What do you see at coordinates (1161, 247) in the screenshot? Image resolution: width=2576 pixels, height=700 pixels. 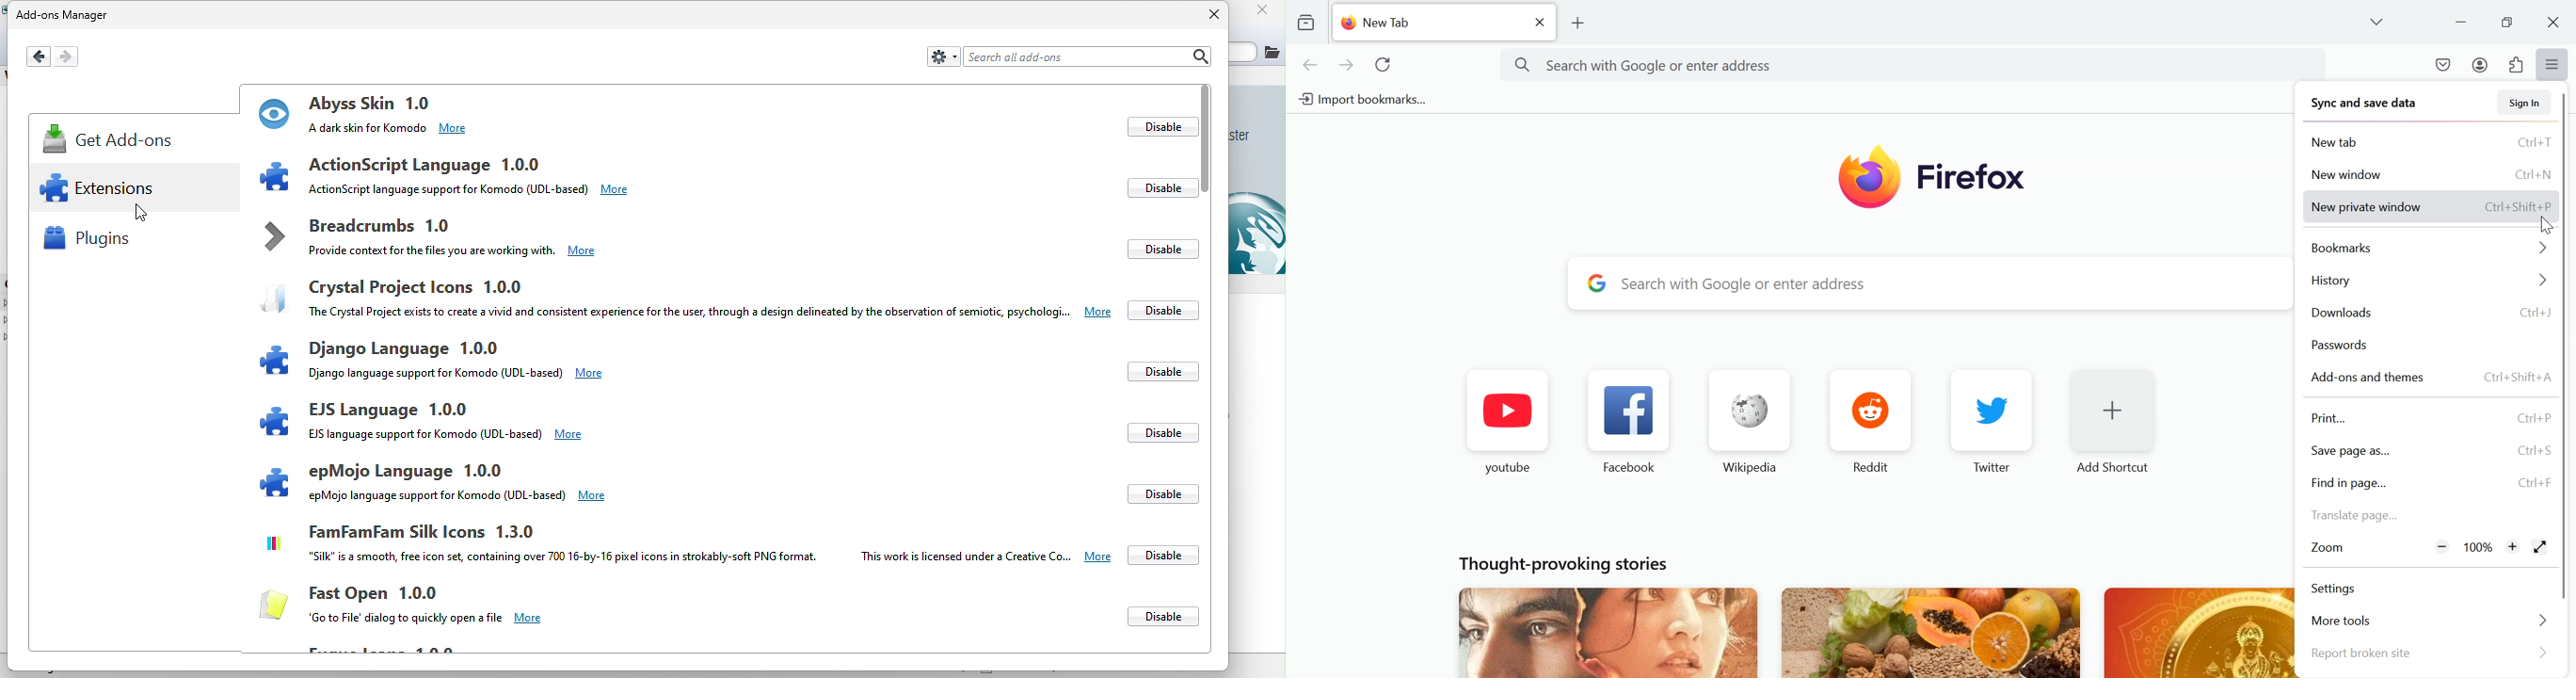 I see `disable` at bounding box center [1161, 247].